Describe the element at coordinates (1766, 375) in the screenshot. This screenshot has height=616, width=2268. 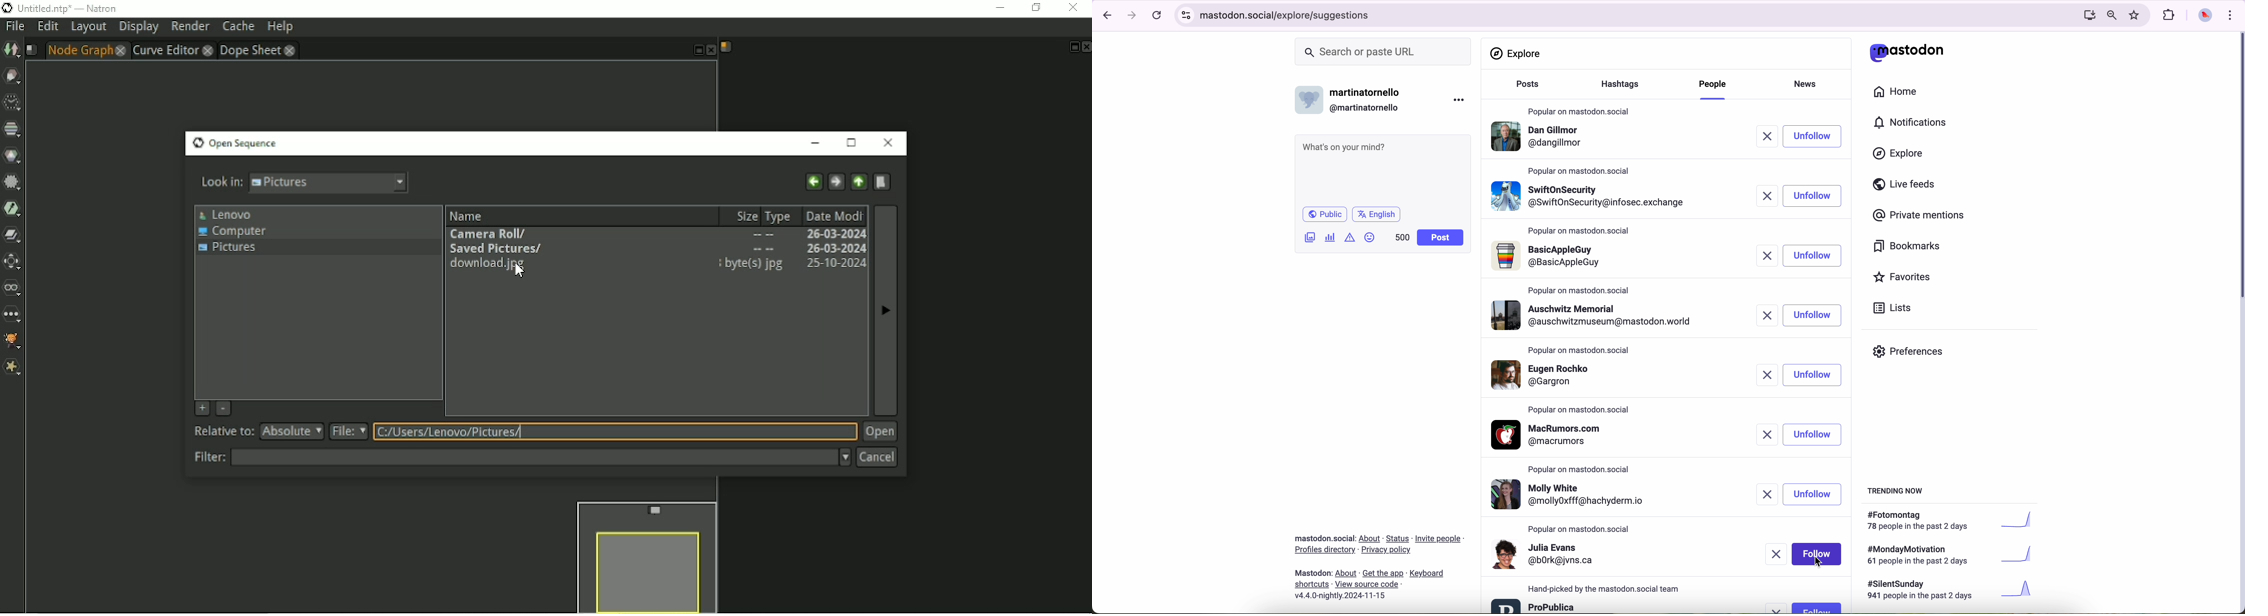
I see `remove` at that location.